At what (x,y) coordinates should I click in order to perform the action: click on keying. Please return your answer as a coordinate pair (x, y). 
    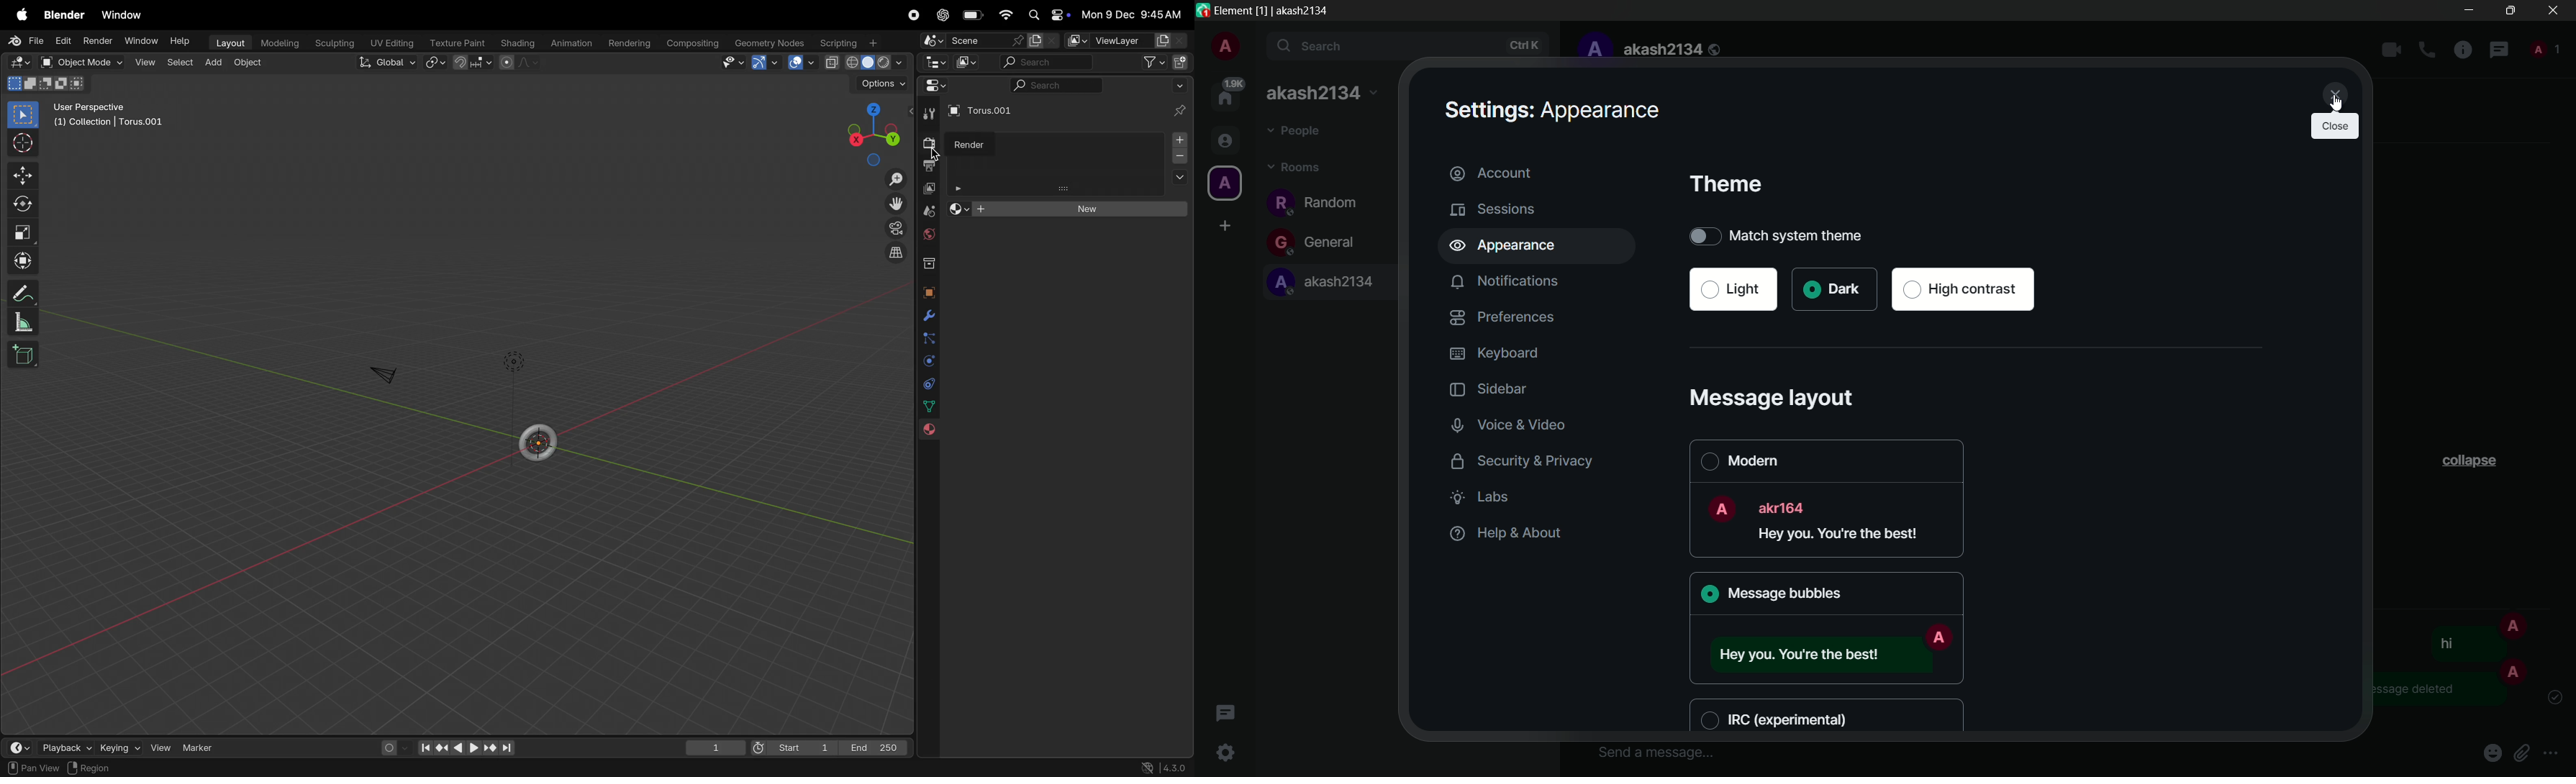
    Looking at the image, I should click on (120, 748).